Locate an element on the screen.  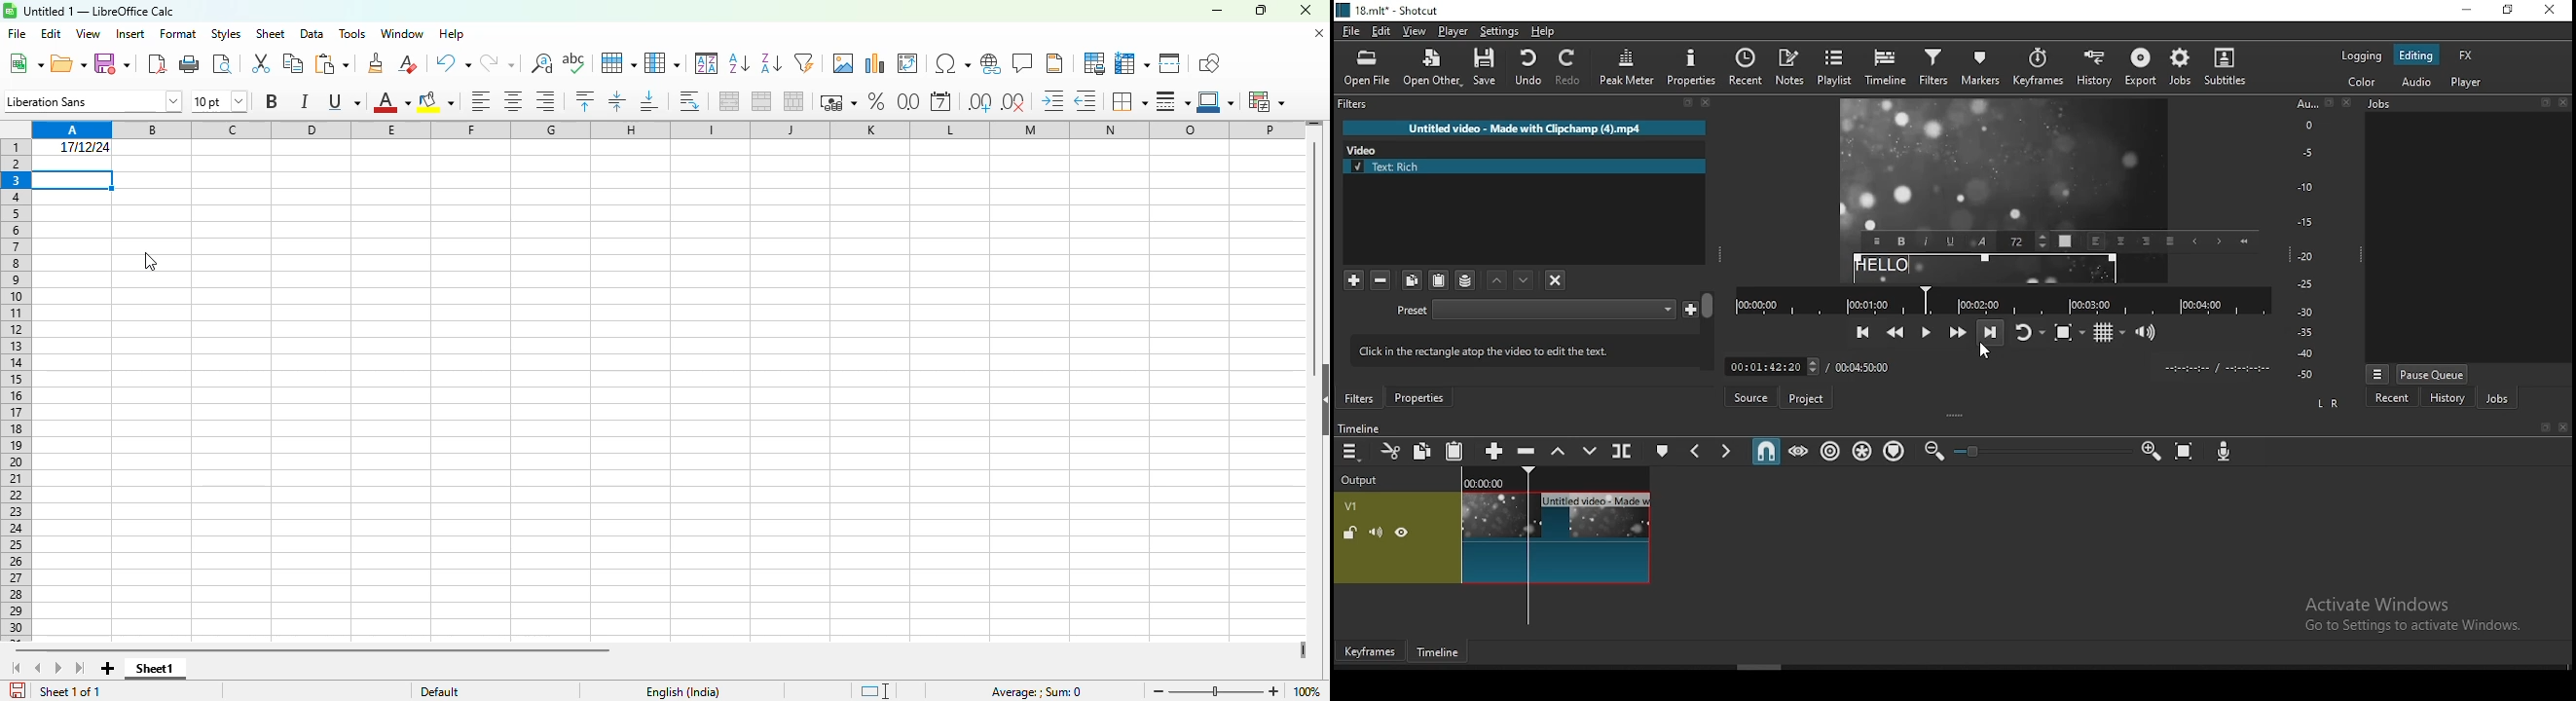
subtitles is located at coordinates (2230, 70).